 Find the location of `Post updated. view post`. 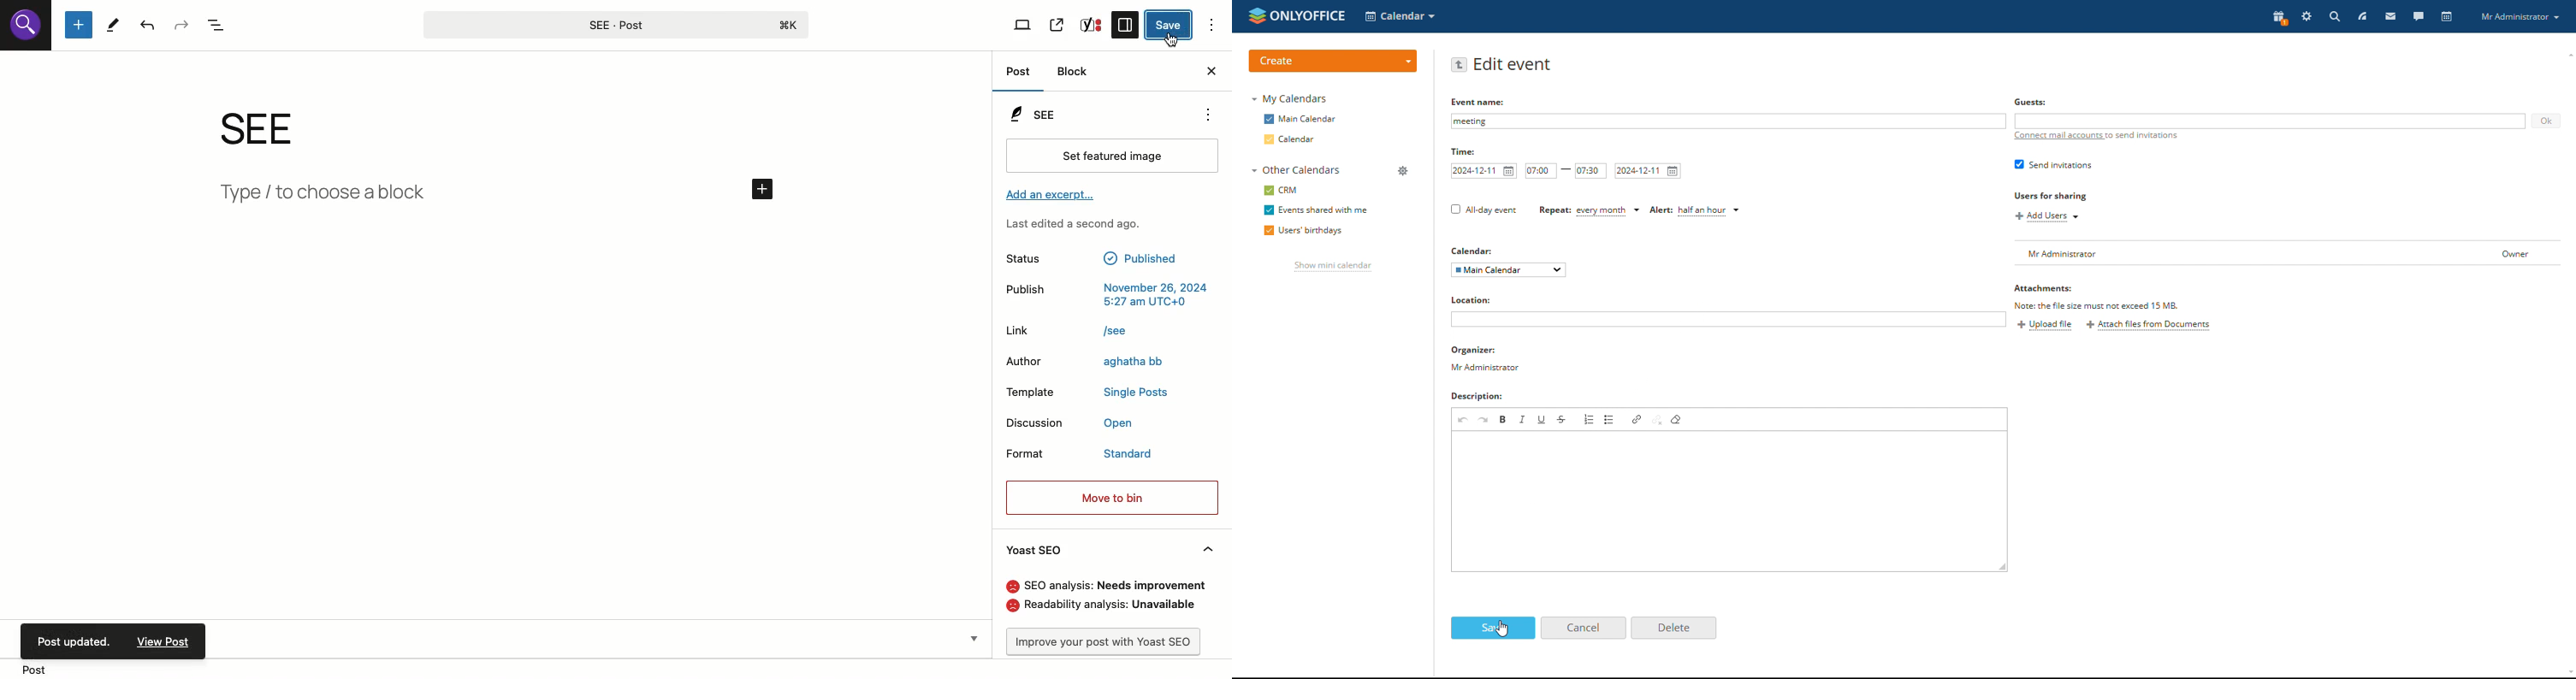

Post updated. view post is located at coordinates (113, 641).